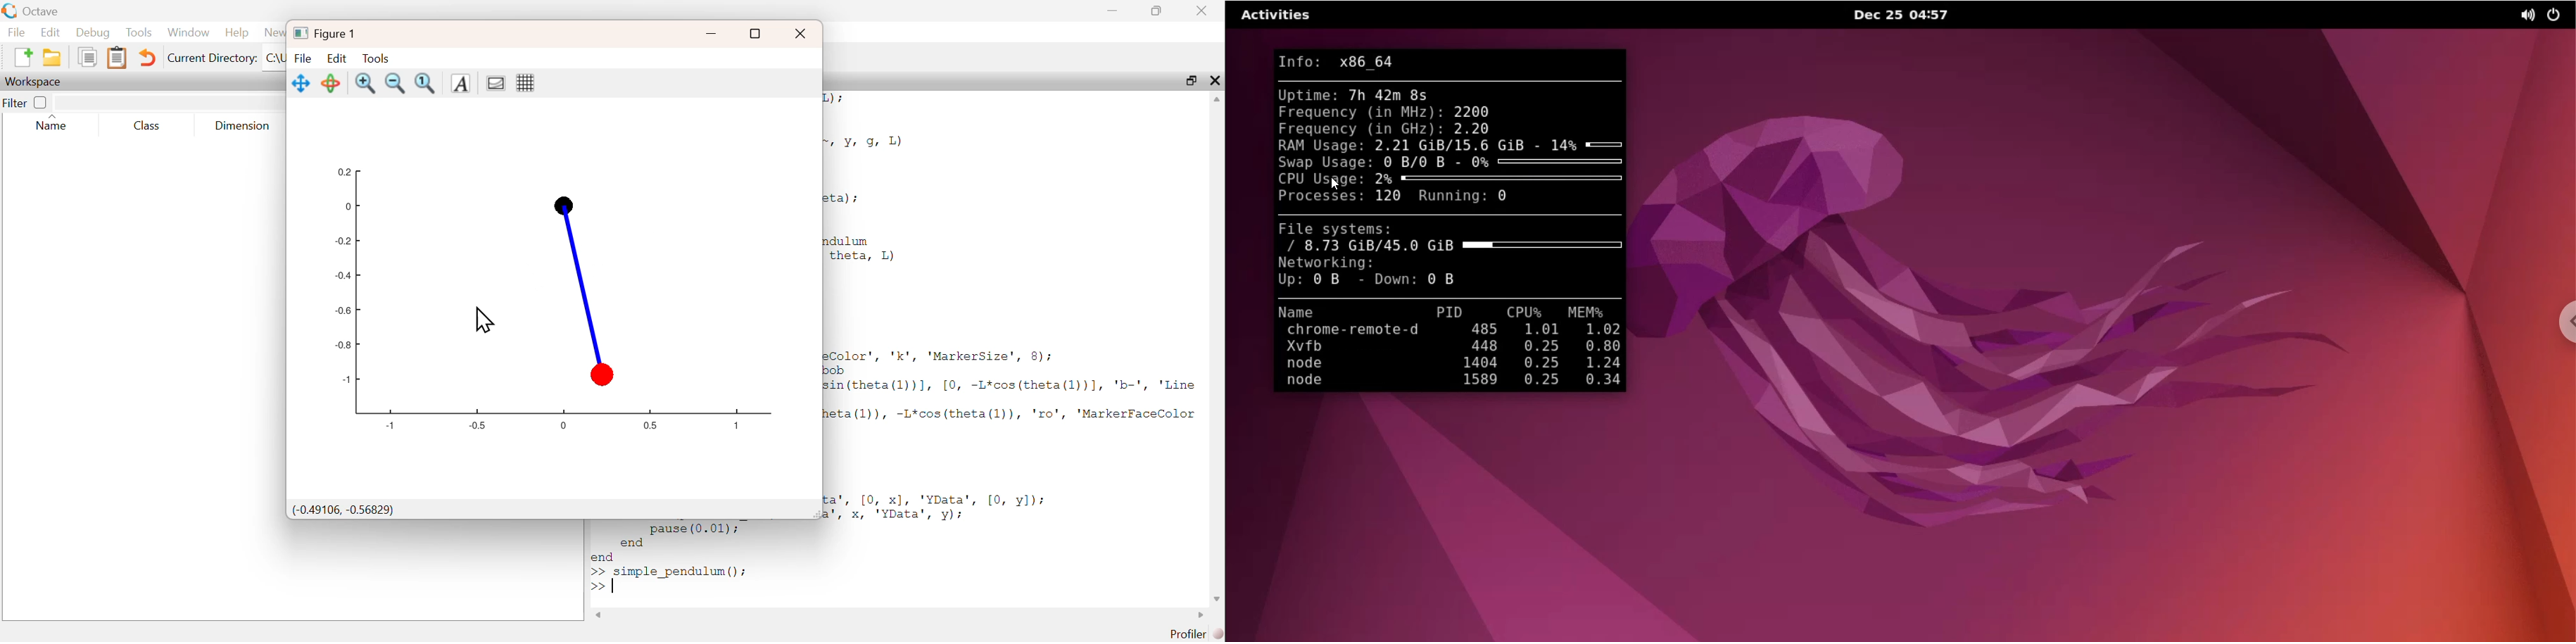 Image resolution: width=2576 pixels, height=644 pixels. Describe the element at coordinates (1012, 306) in the screenshot. I see `2) i

Yr 9, 1)

ta) ;

1dulum

theta, L)

Color’, 'k', 'MarkerSize', 8);

ob

sin (theta(1))], [0, -L*cos(theta(1l))], 'b-', 'Line
eta (l)), -L*cos(theta(l)), 'ro', 'MarkerFaceColor
ca’, [0, x], 'YData', [0, y]);

\', x, 'YData', vy):` at that location.